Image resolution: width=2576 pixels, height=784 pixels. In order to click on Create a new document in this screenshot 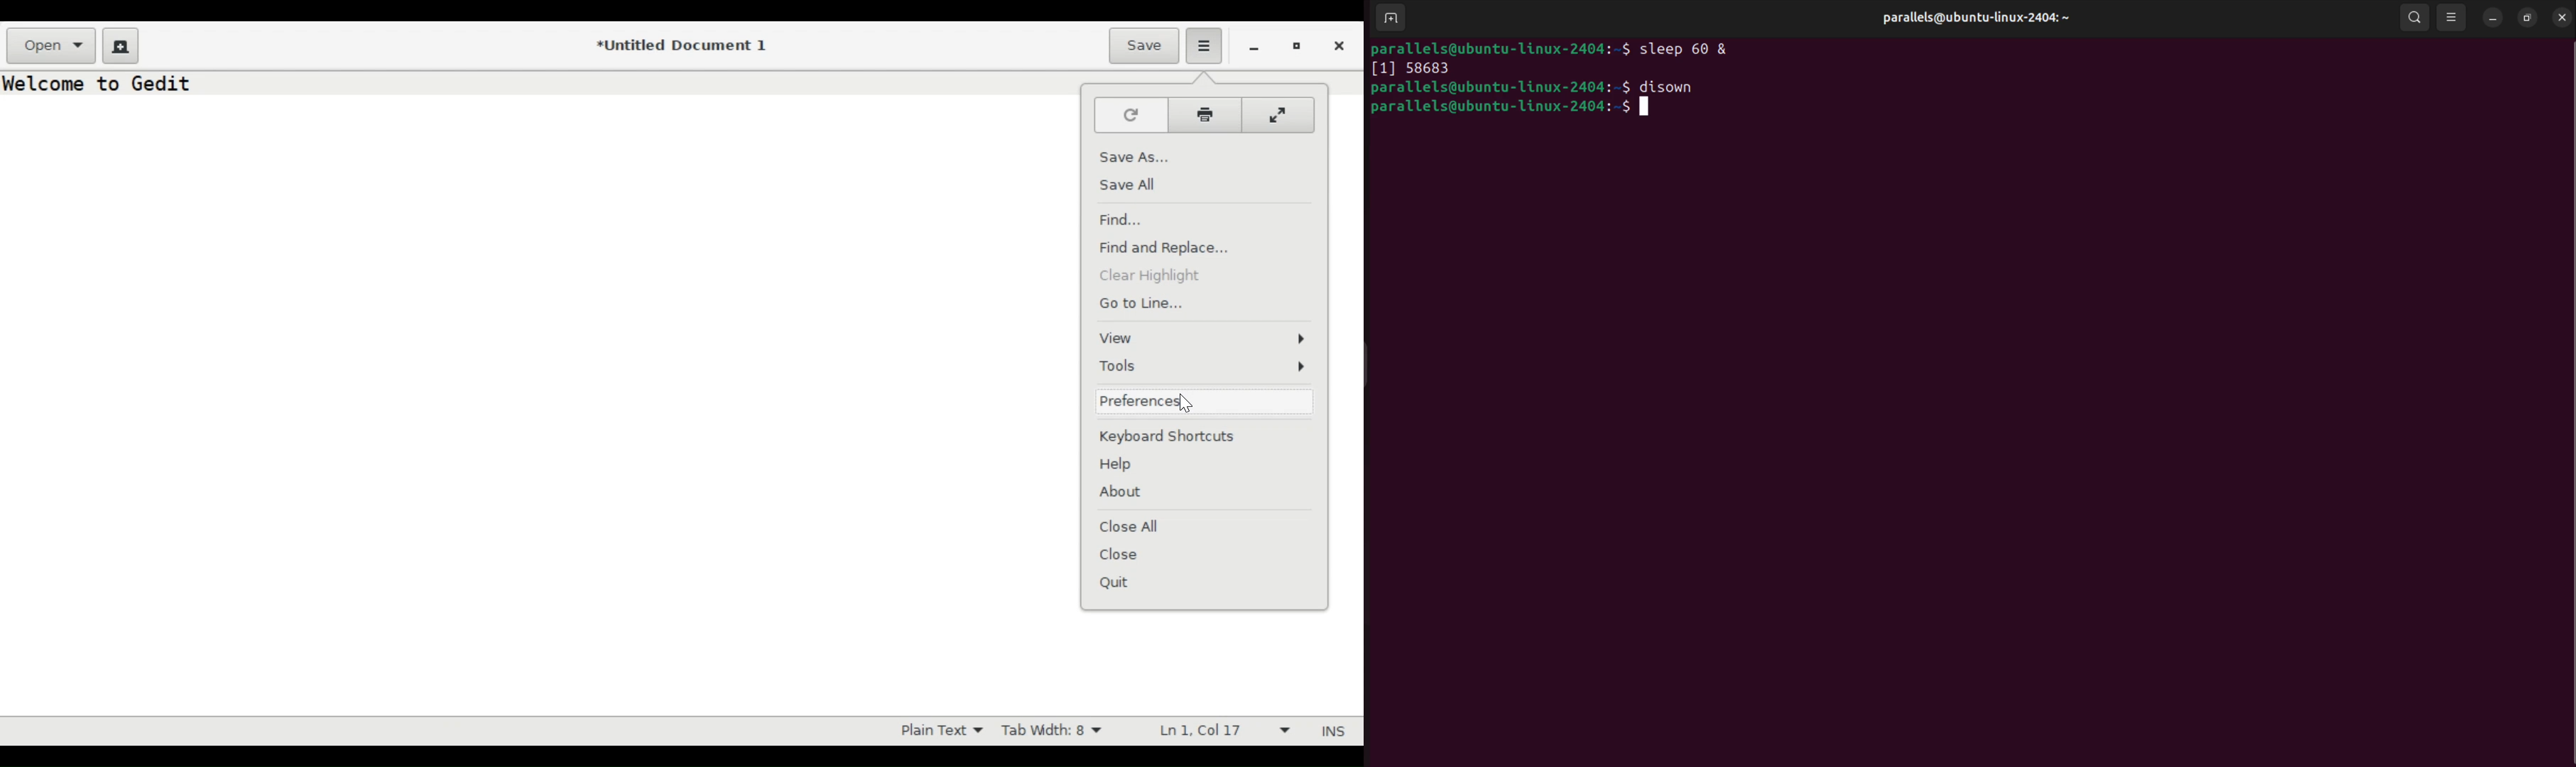, I will do `click(119, 45)`.